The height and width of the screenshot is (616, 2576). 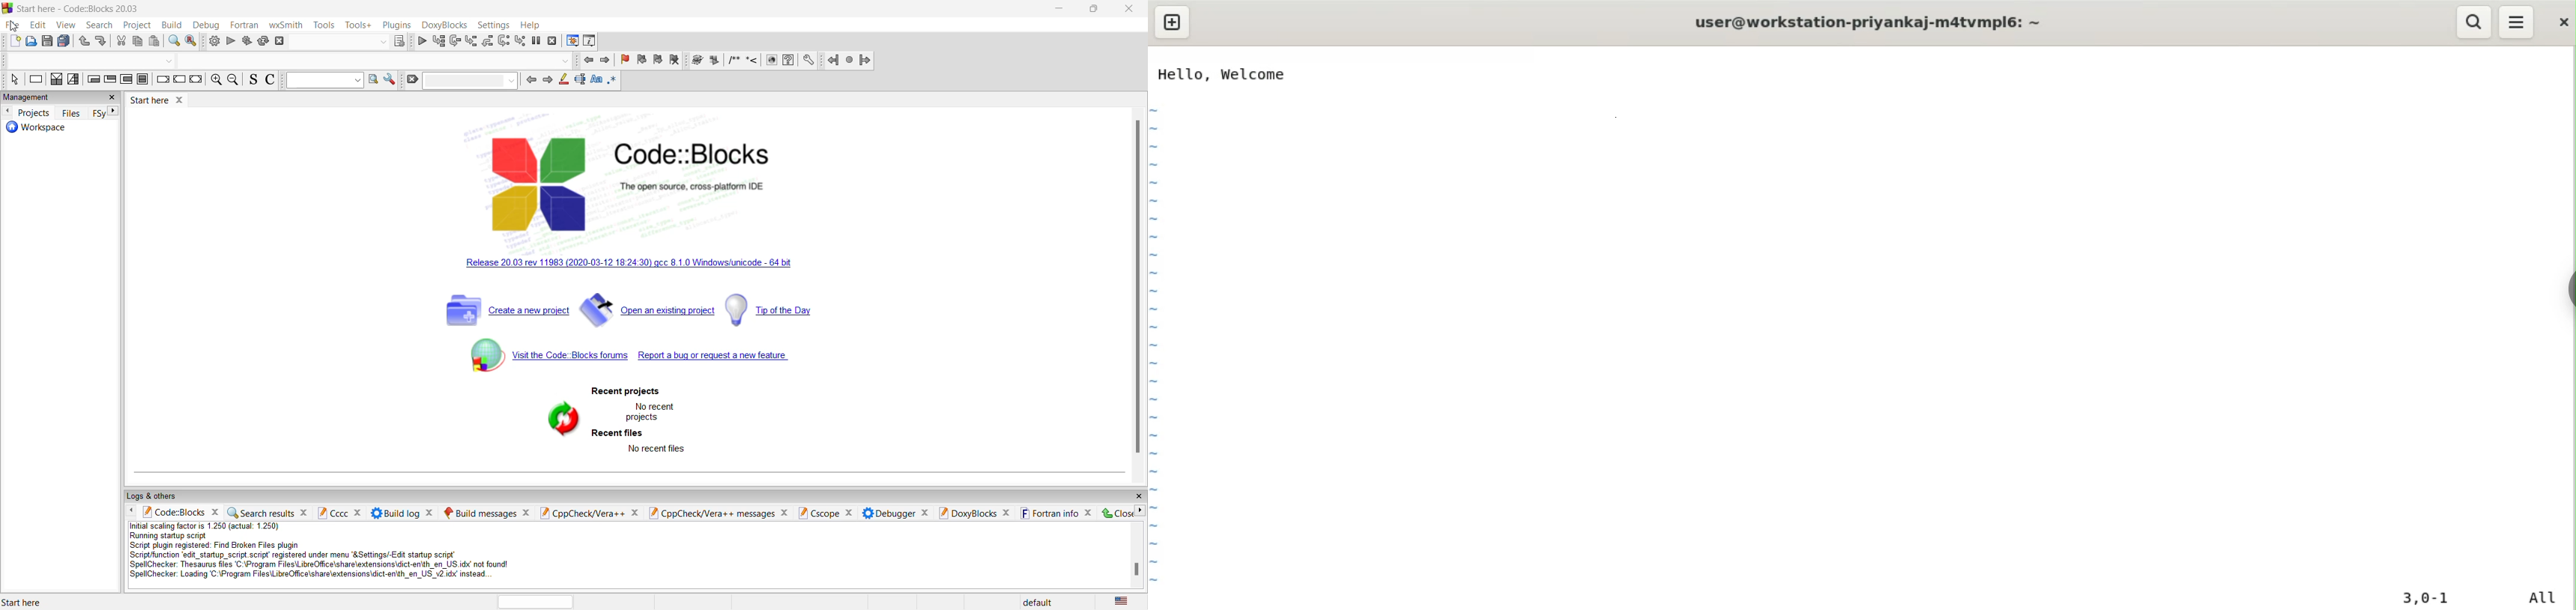 What do you see at coordinates (691, 187) in the screenshot?
I see `The open source, cross-platform IDE` at bounding box center [691, 187].